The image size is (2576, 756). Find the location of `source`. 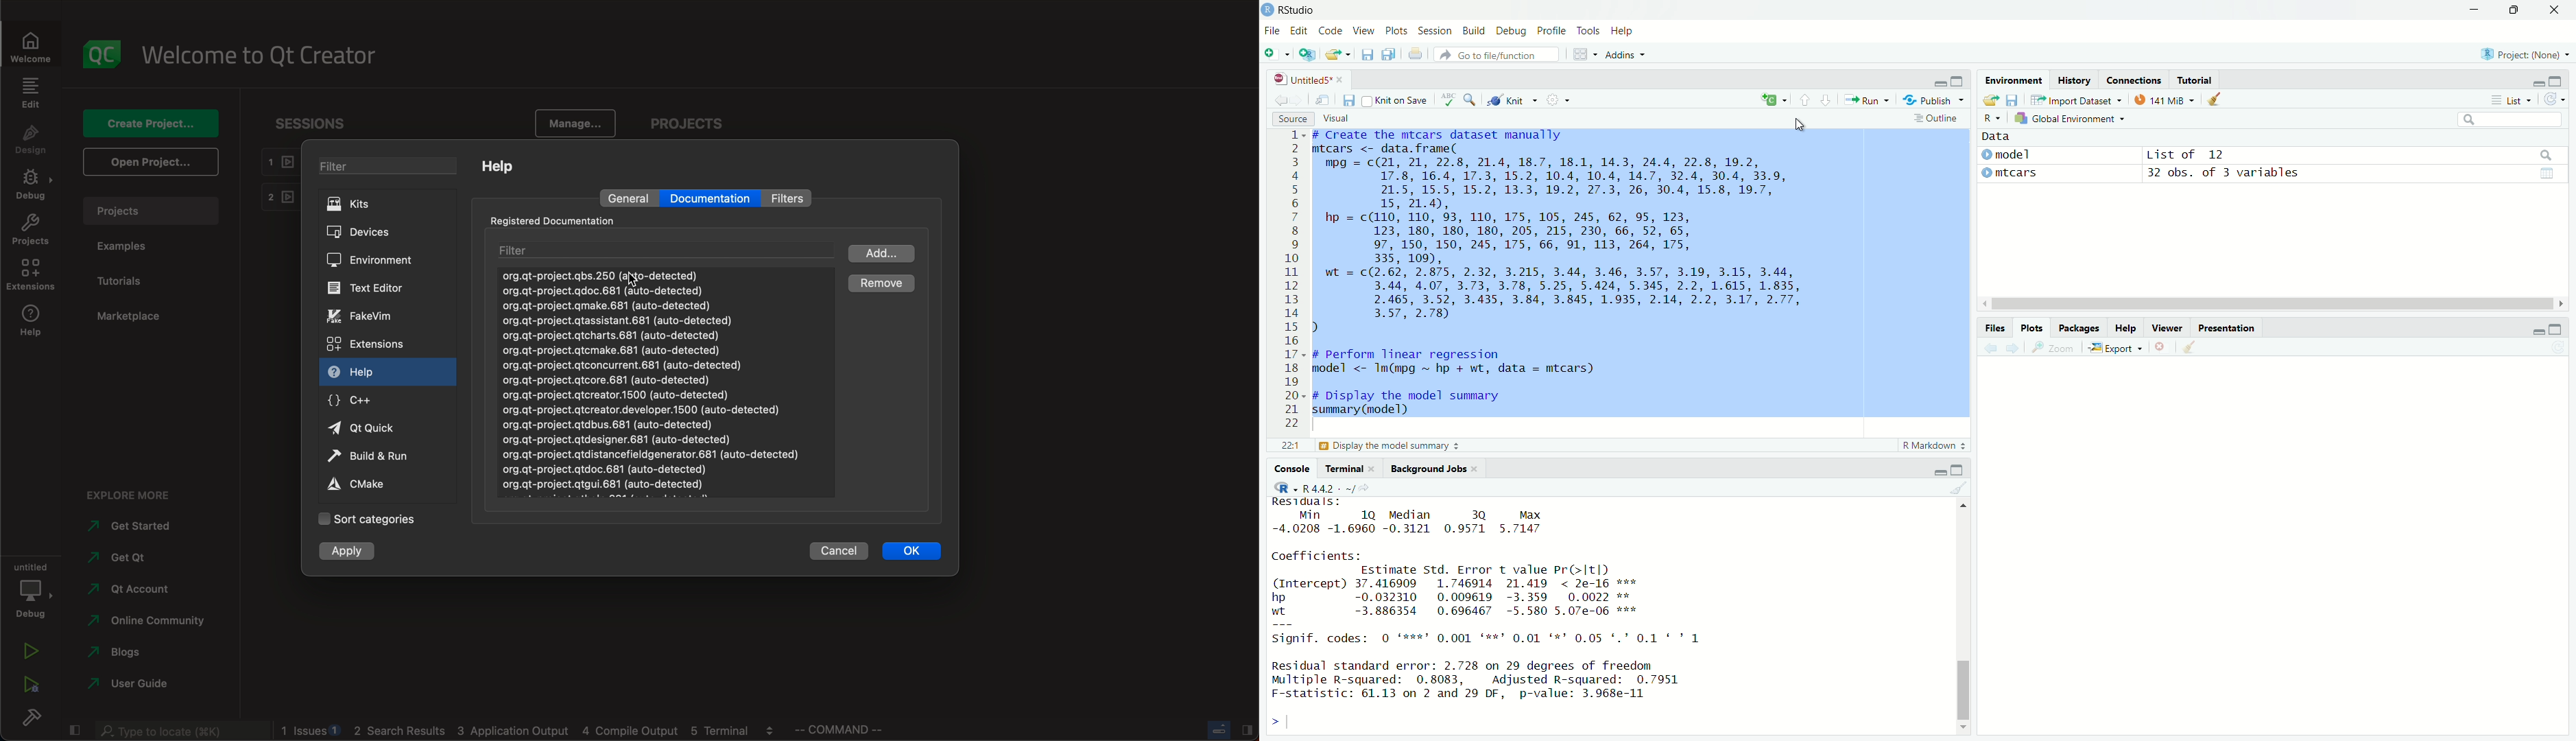

source is located at coordinates (1291, 121).